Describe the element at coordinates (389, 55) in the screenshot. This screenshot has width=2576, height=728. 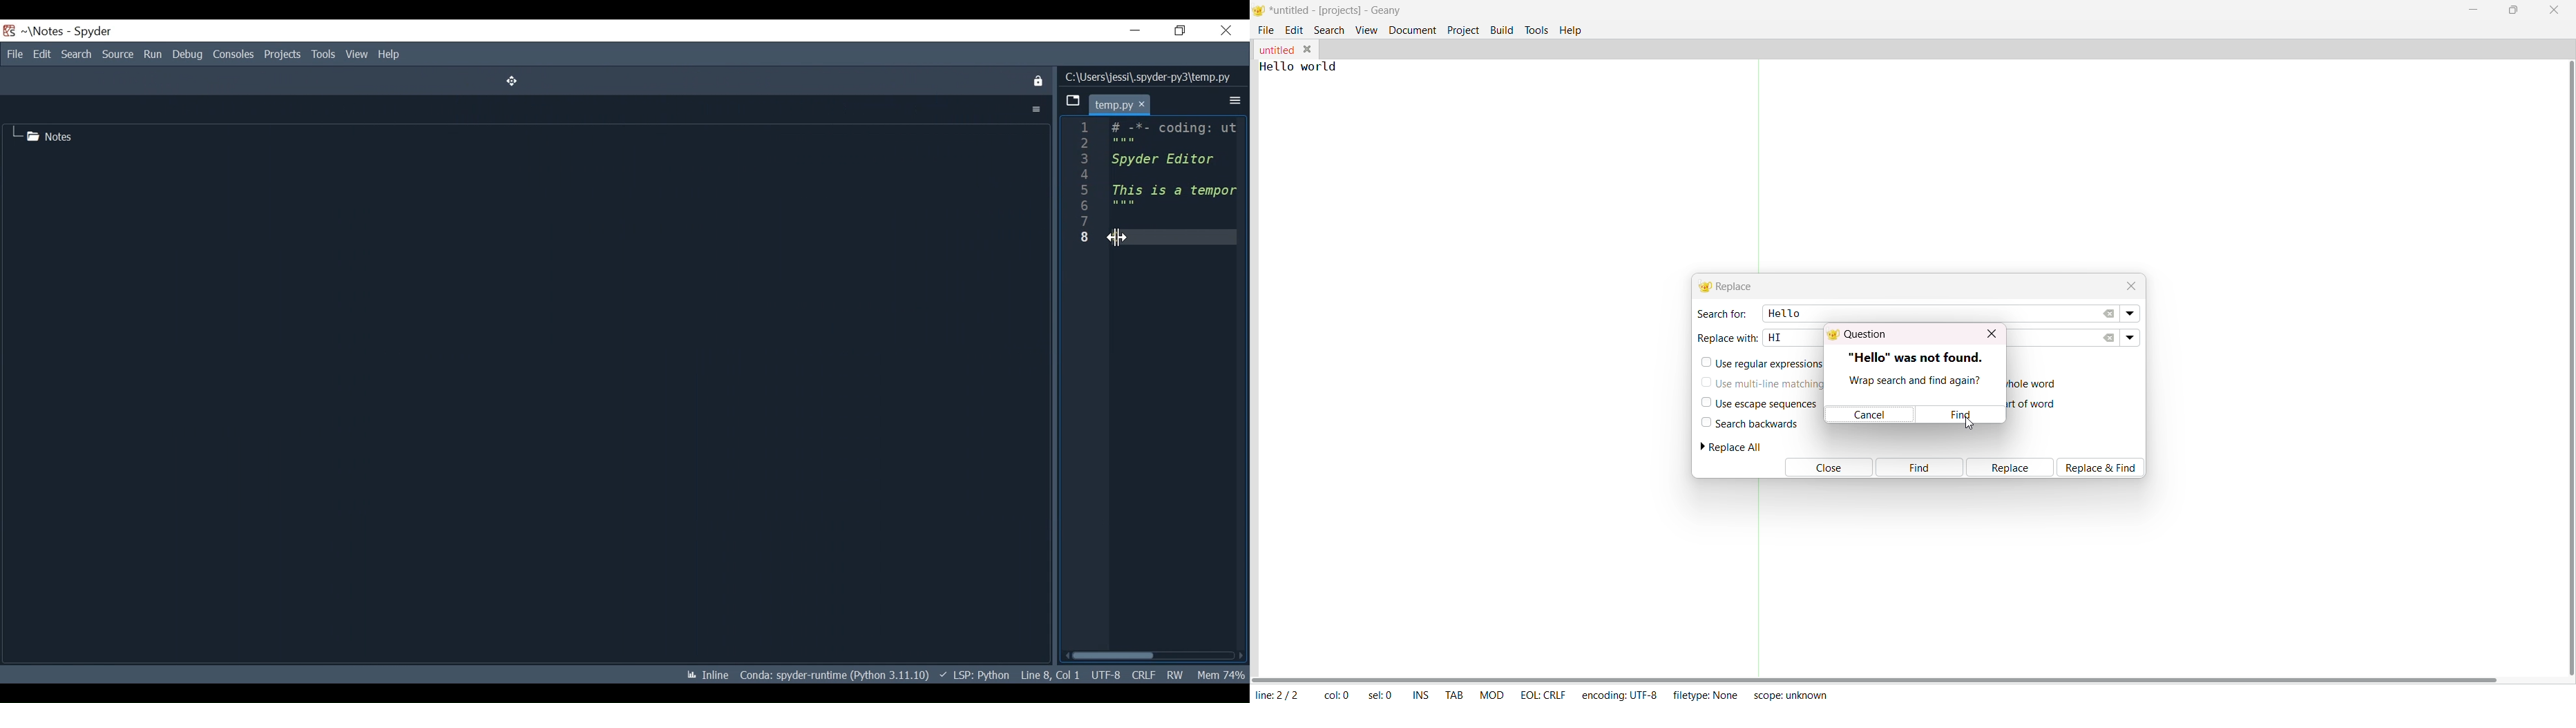
I see `Help` at that location.